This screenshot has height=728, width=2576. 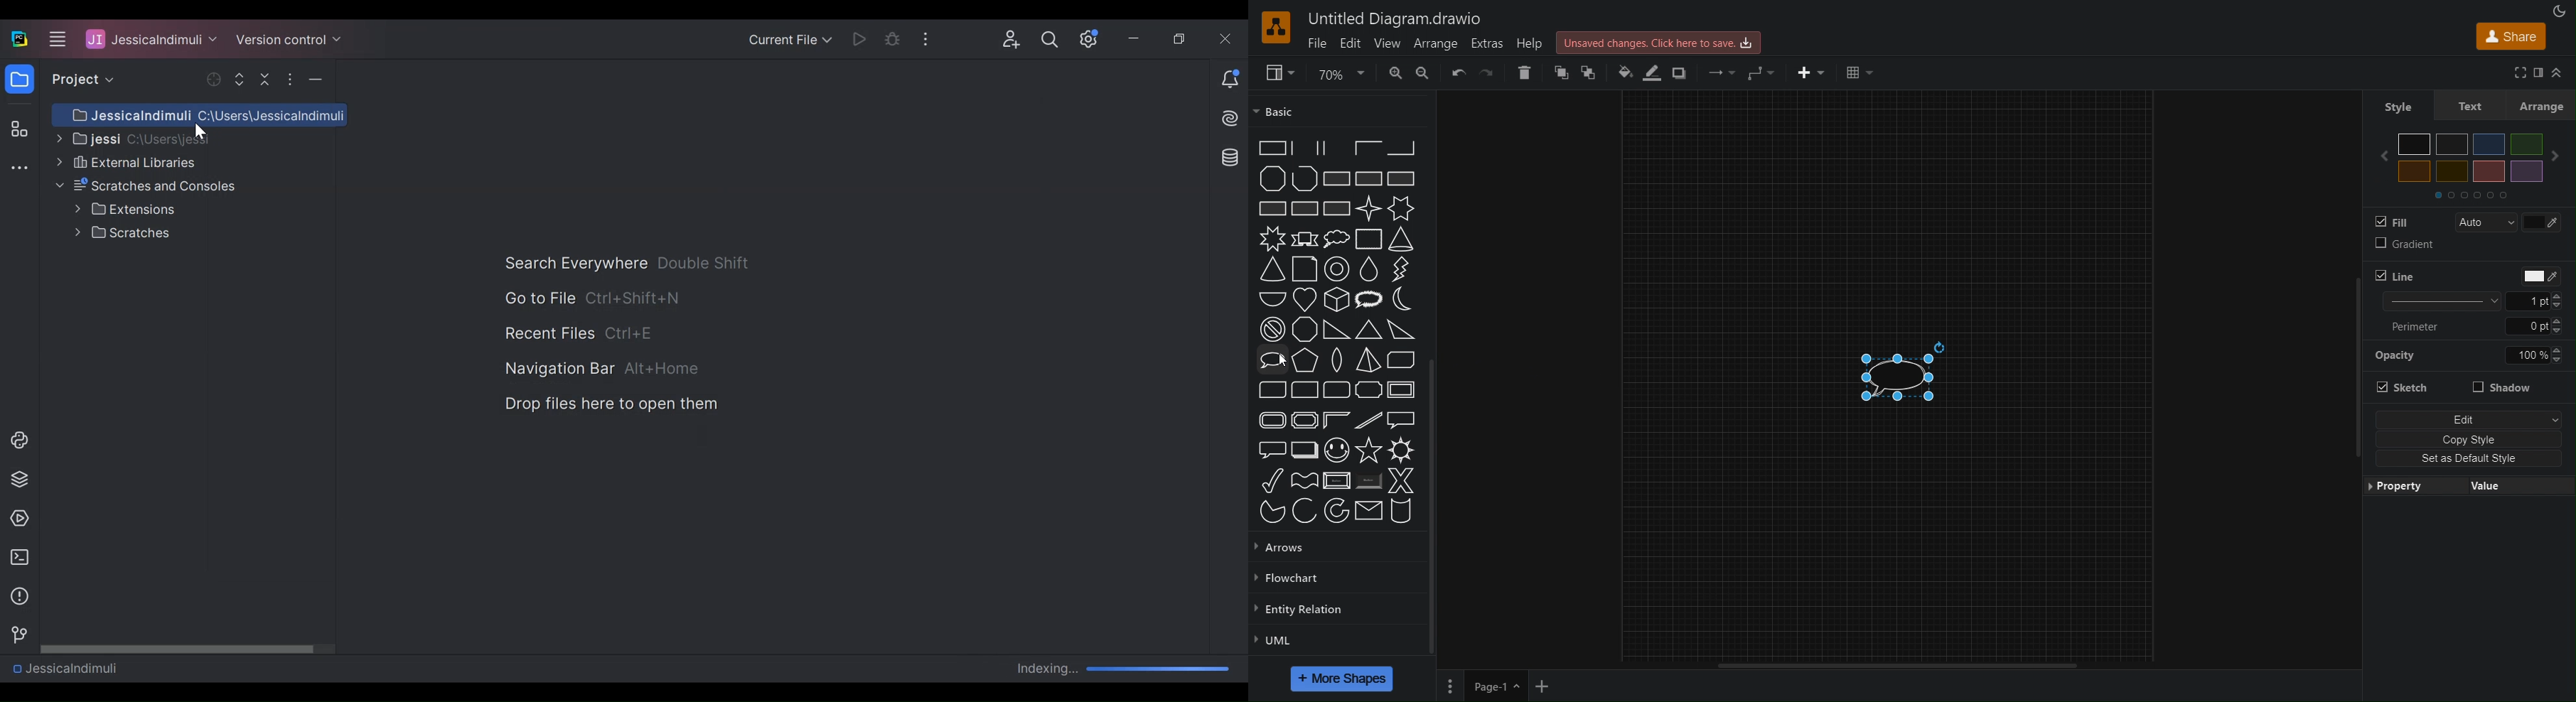 I want to click on Loud Callout, so click(x=1370, y=299).